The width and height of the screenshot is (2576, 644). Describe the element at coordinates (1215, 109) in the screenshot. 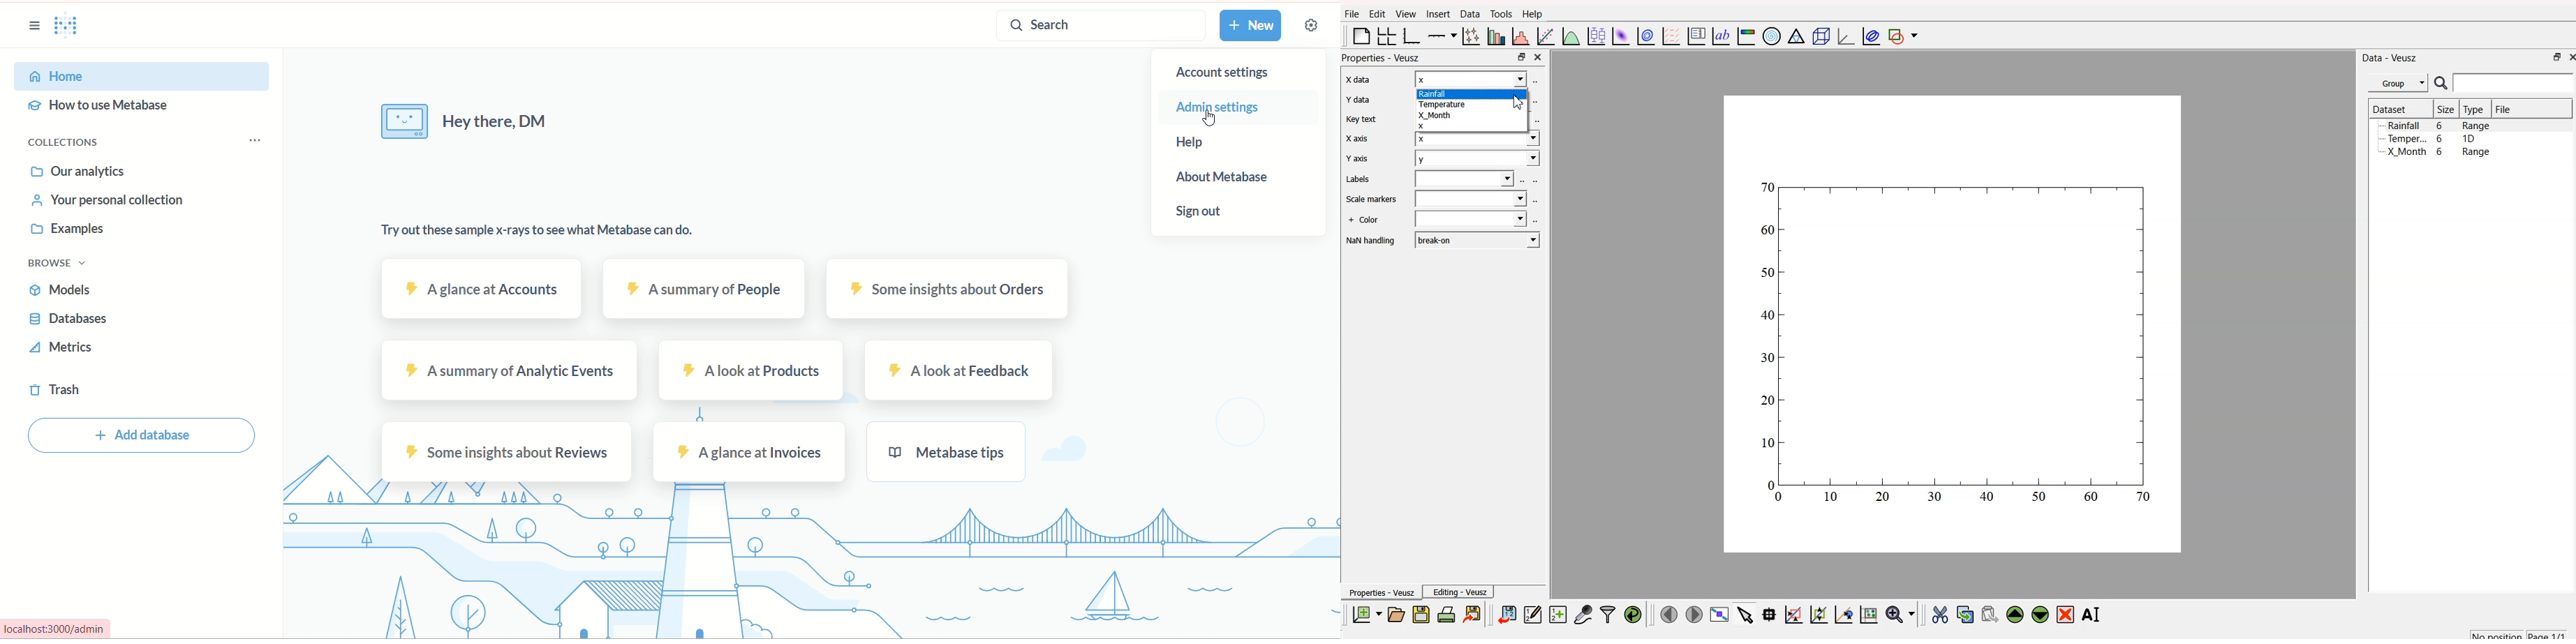

I see `admin settings` at that location.